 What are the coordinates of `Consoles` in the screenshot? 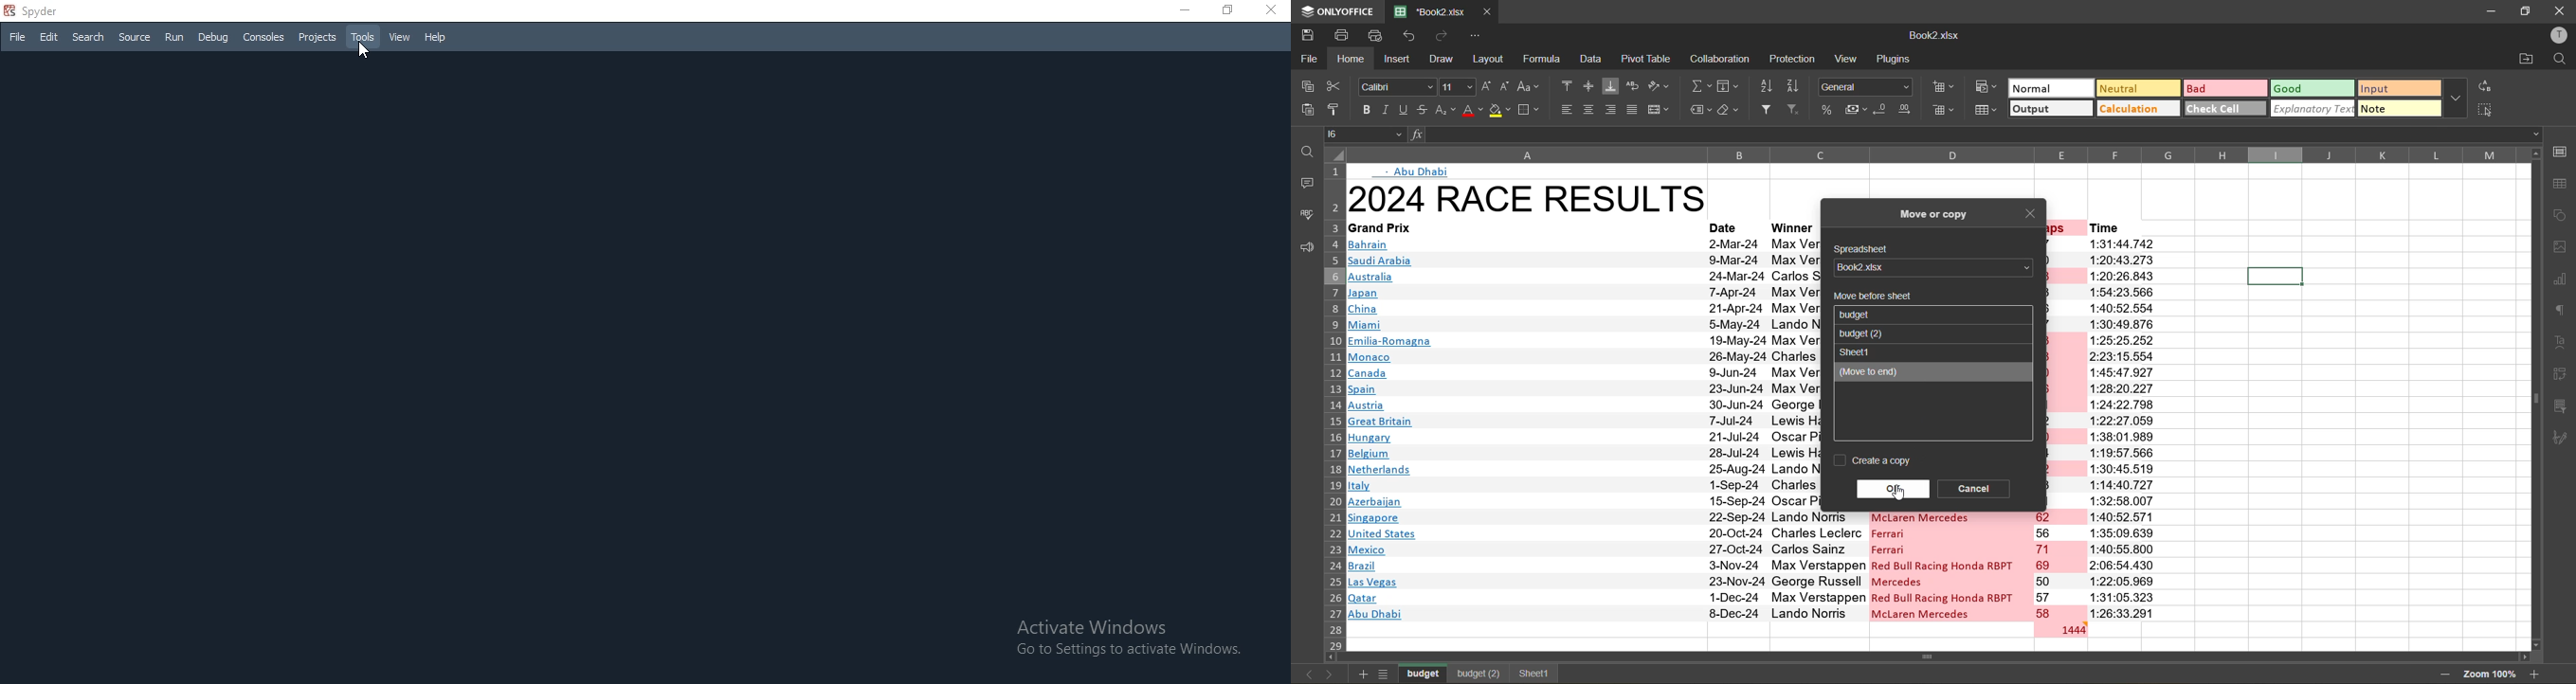 It's located at (265, 37).